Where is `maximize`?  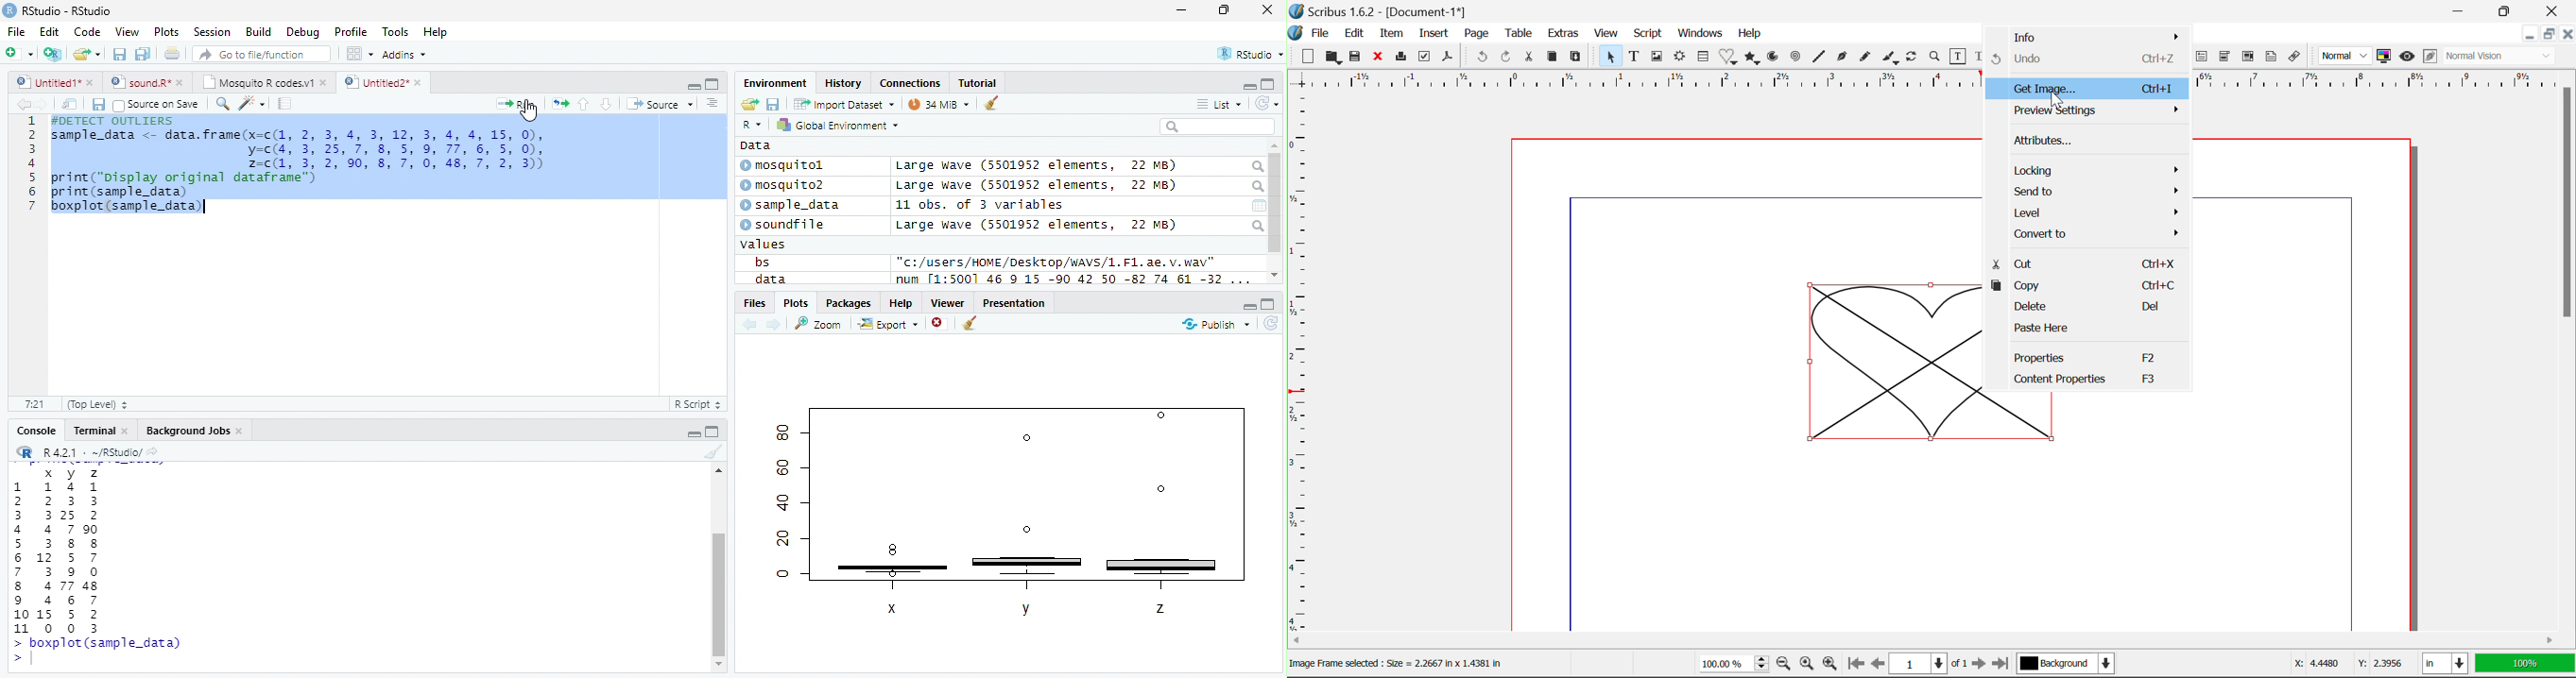
maximize is located at coordinates (1223, 9).